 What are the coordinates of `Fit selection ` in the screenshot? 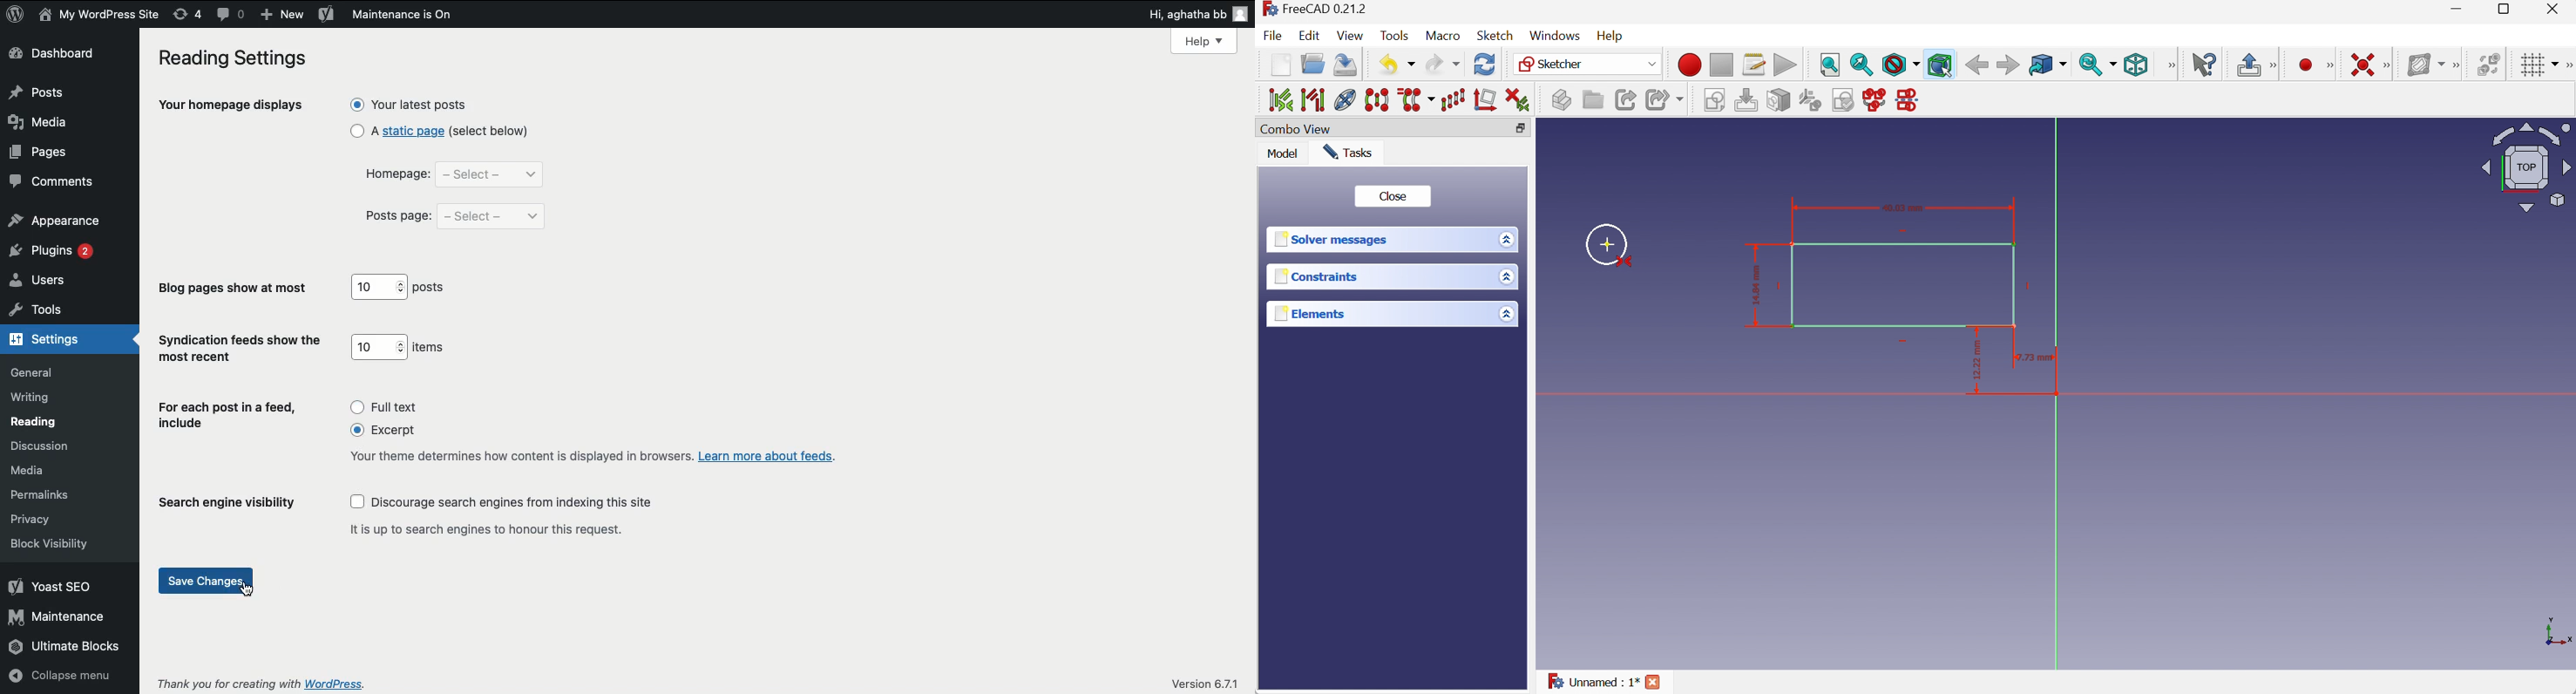 It's located at (1862, 64).